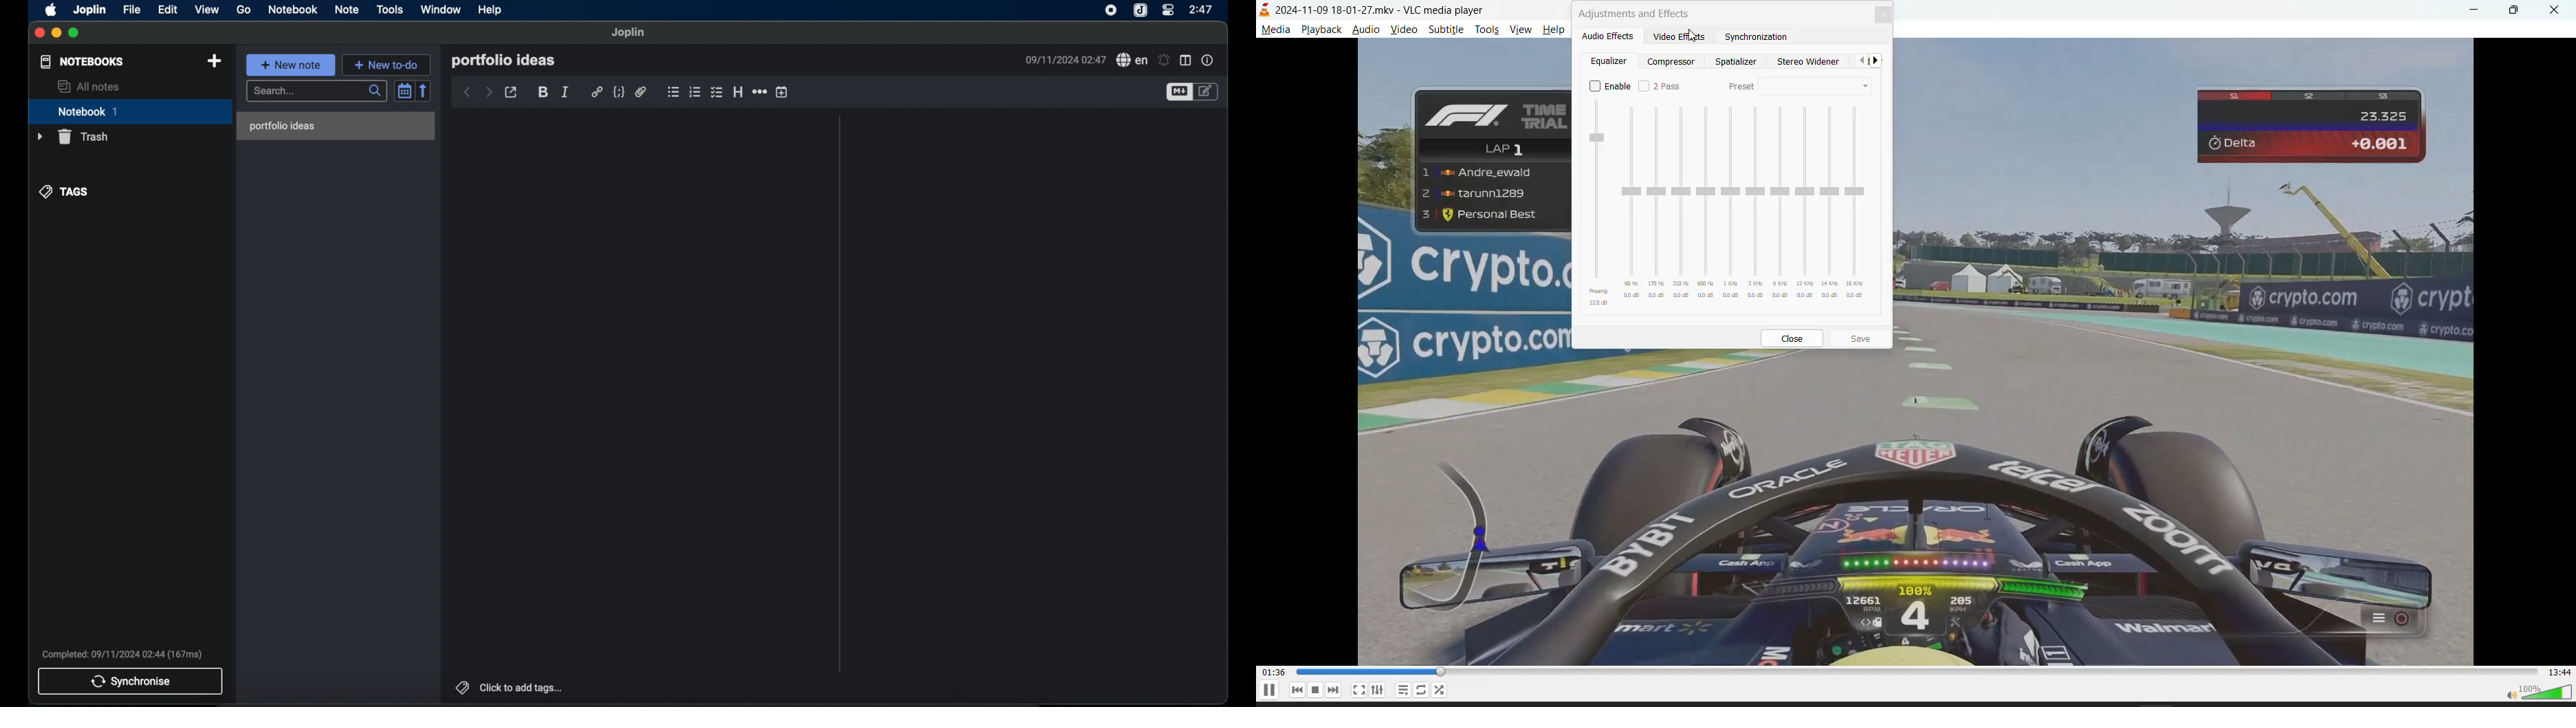 This screenshot has width=2576, height=728. Describe the element at coordinates (441, 9) in the screenshot. I see `window` at that location.